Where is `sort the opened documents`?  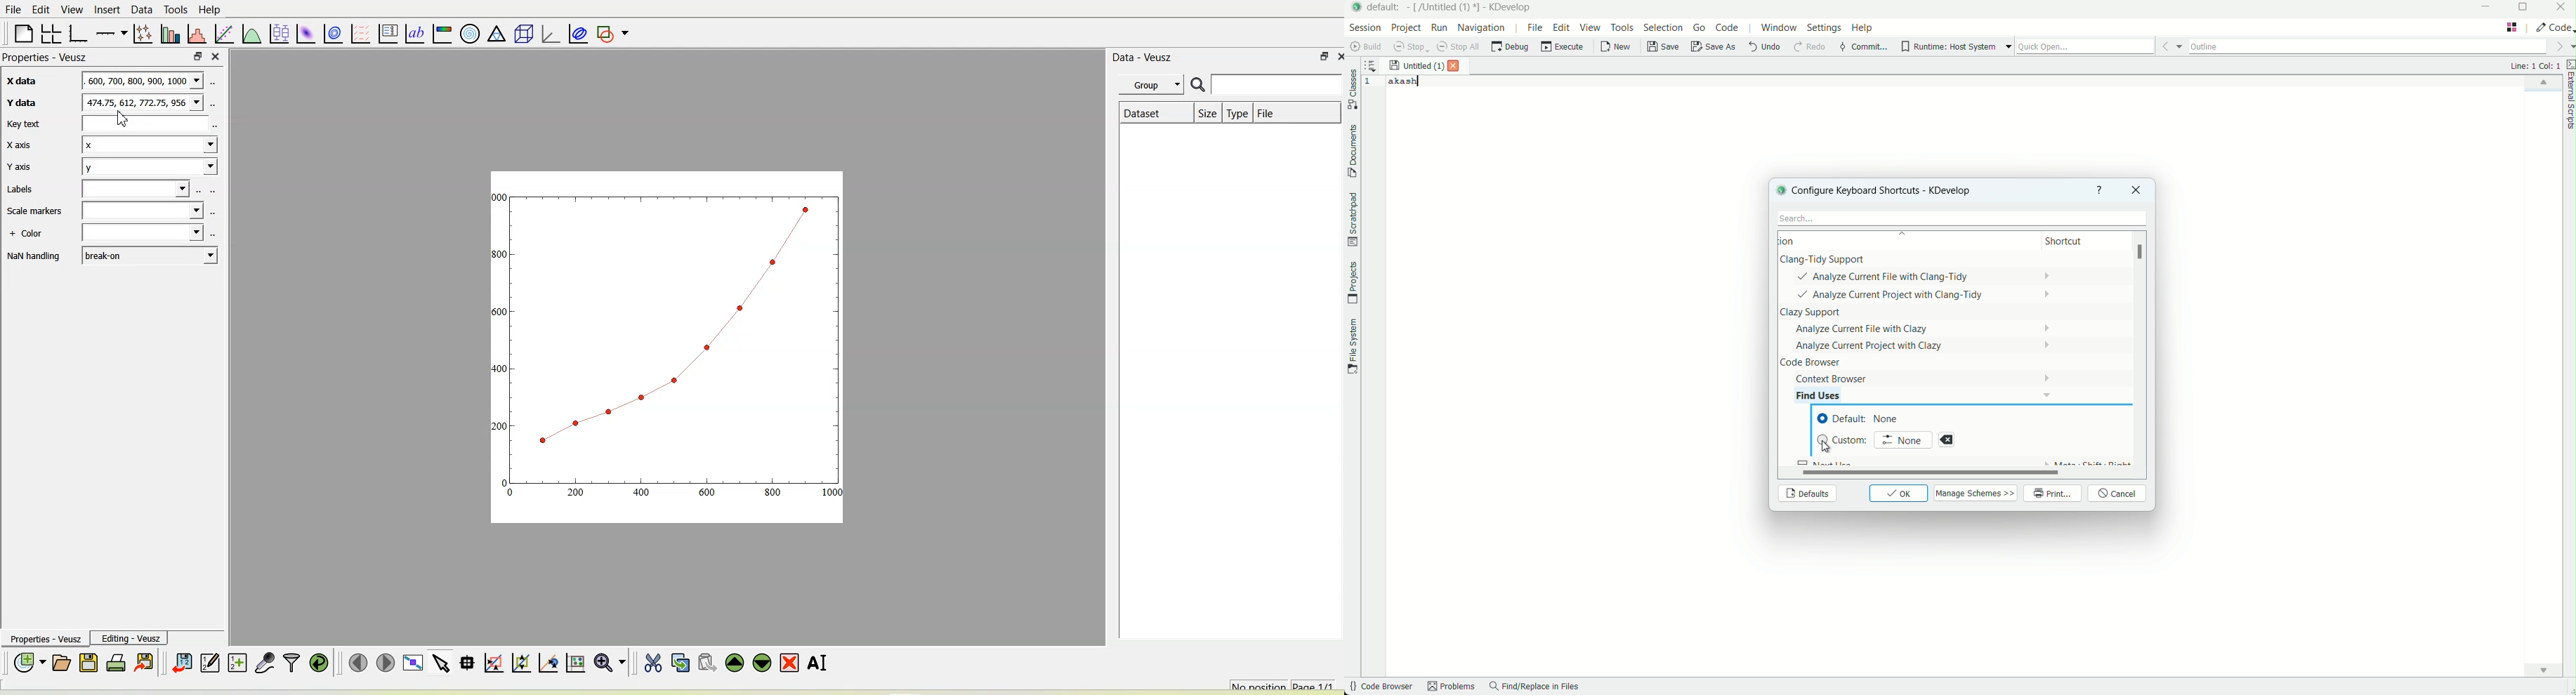 sort the opened documents is located at coordinates (1371, 63).